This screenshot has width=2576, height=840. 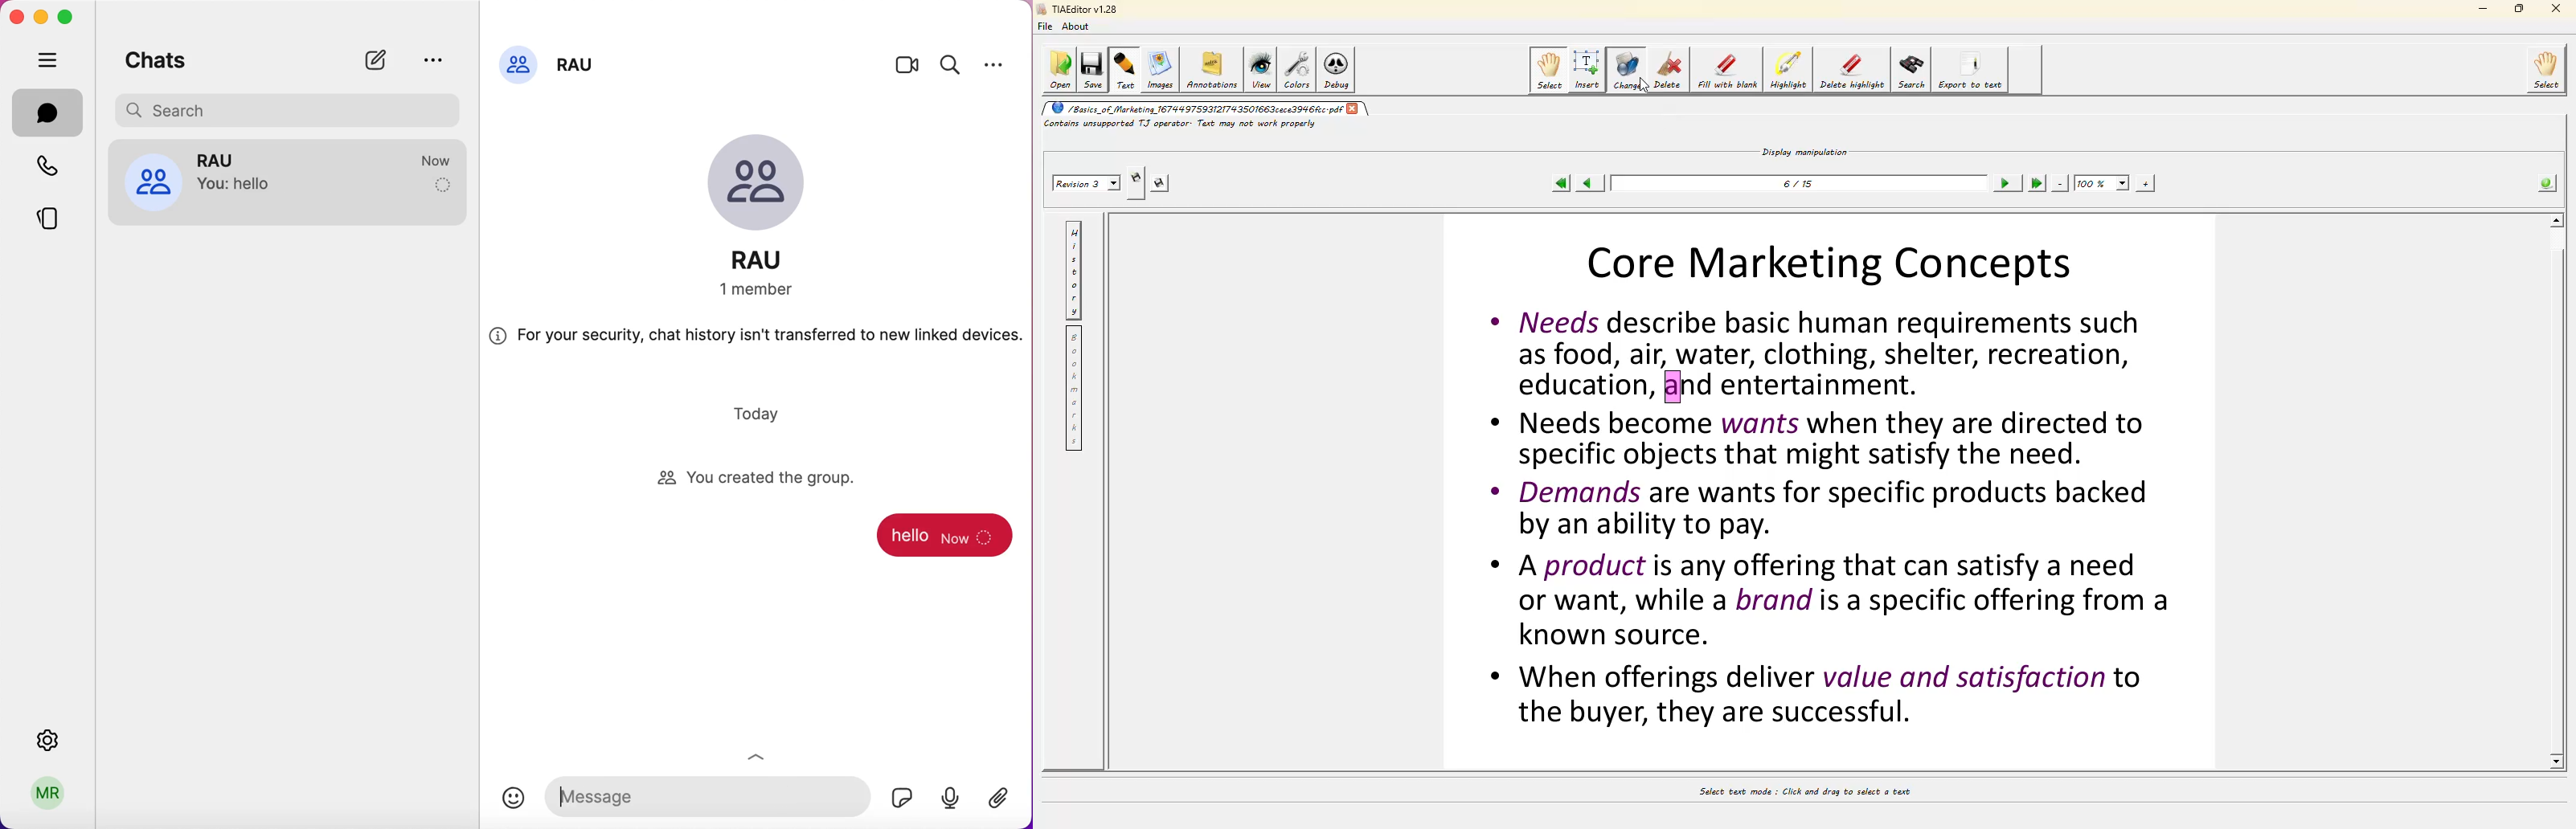 I want to click on highlight, so click(x=1788, y=72).